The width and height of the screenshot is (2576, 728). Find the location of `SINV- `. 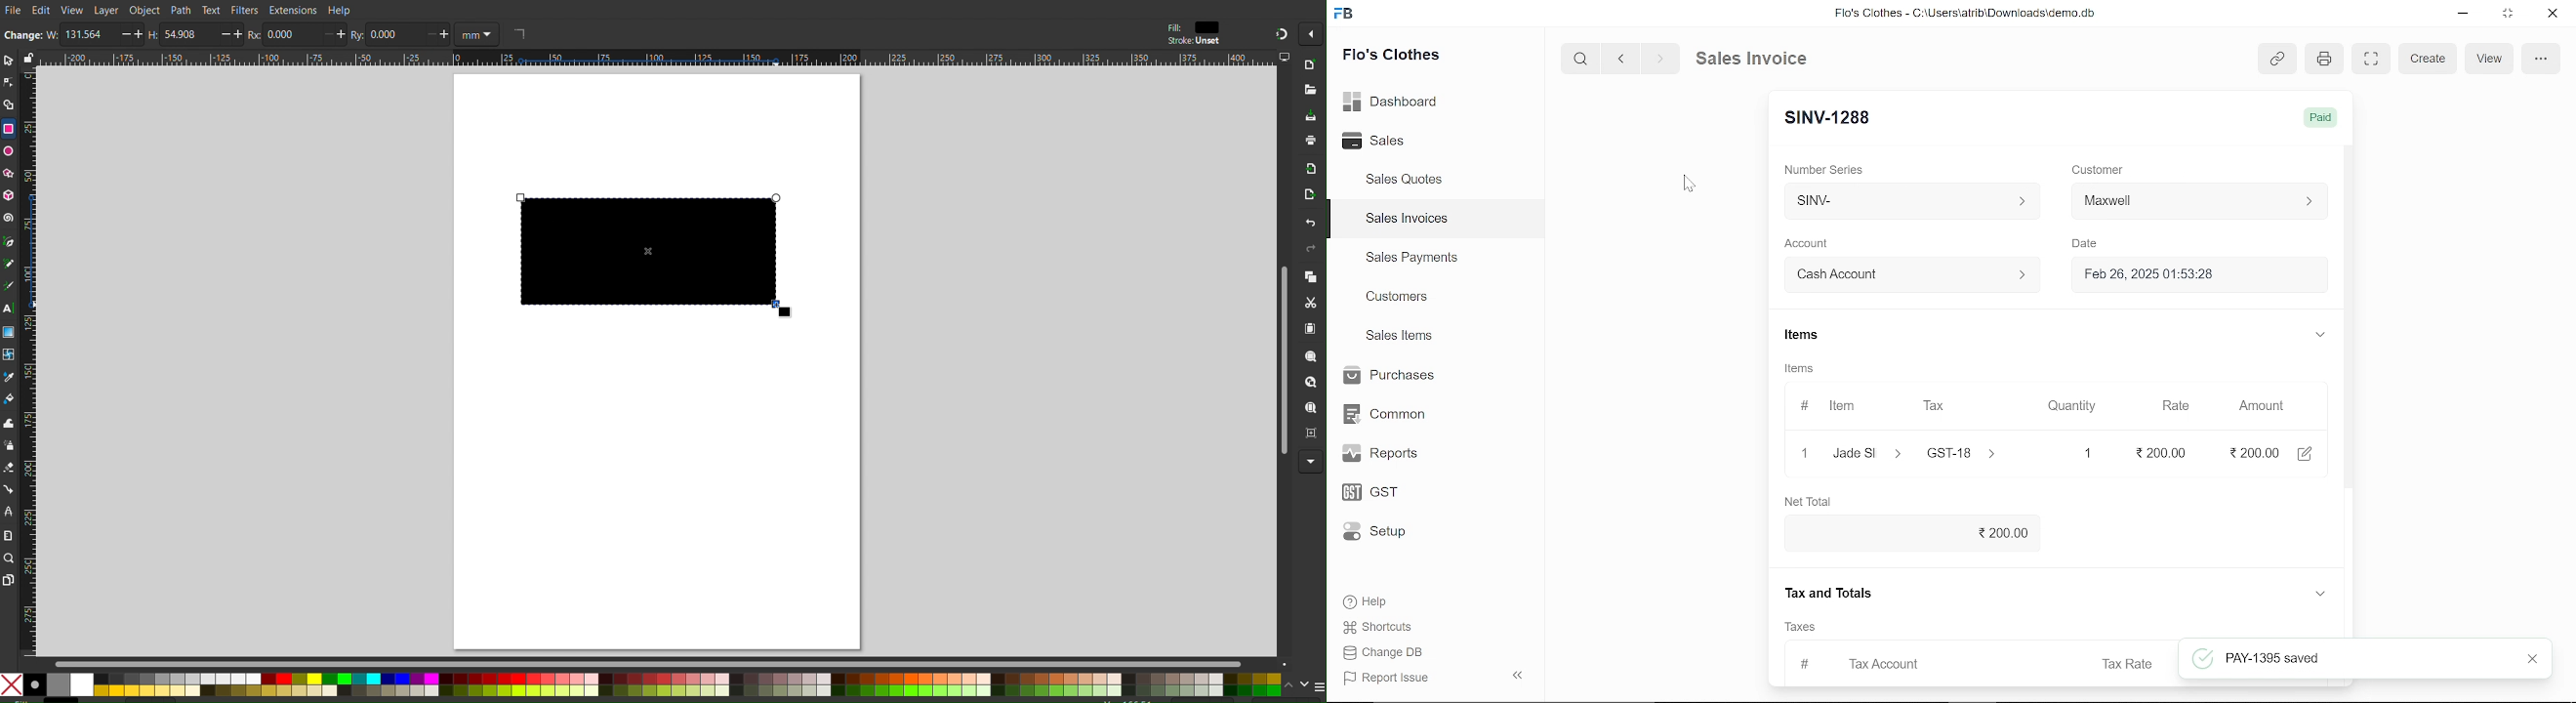

SINV-  is located at coordinates (1907, 201).